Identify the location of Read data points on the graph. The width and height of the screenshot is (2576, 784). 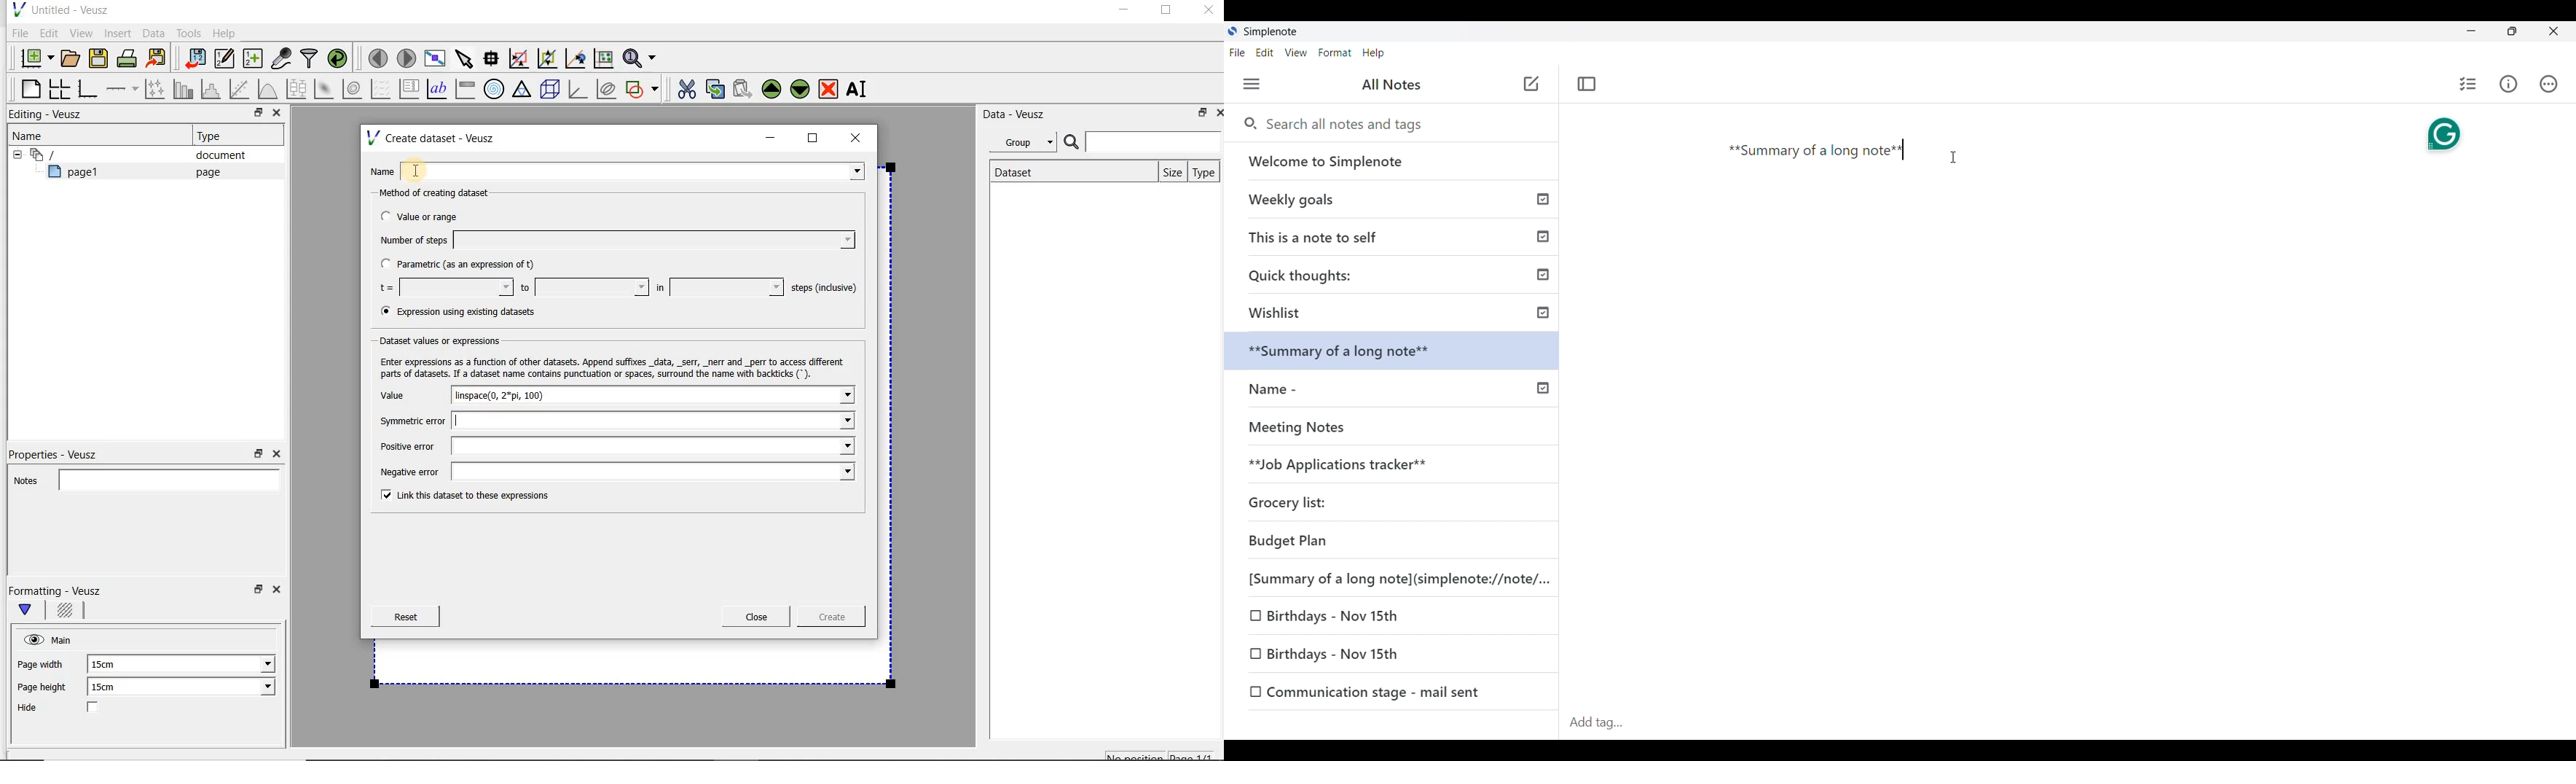
(493, 59).